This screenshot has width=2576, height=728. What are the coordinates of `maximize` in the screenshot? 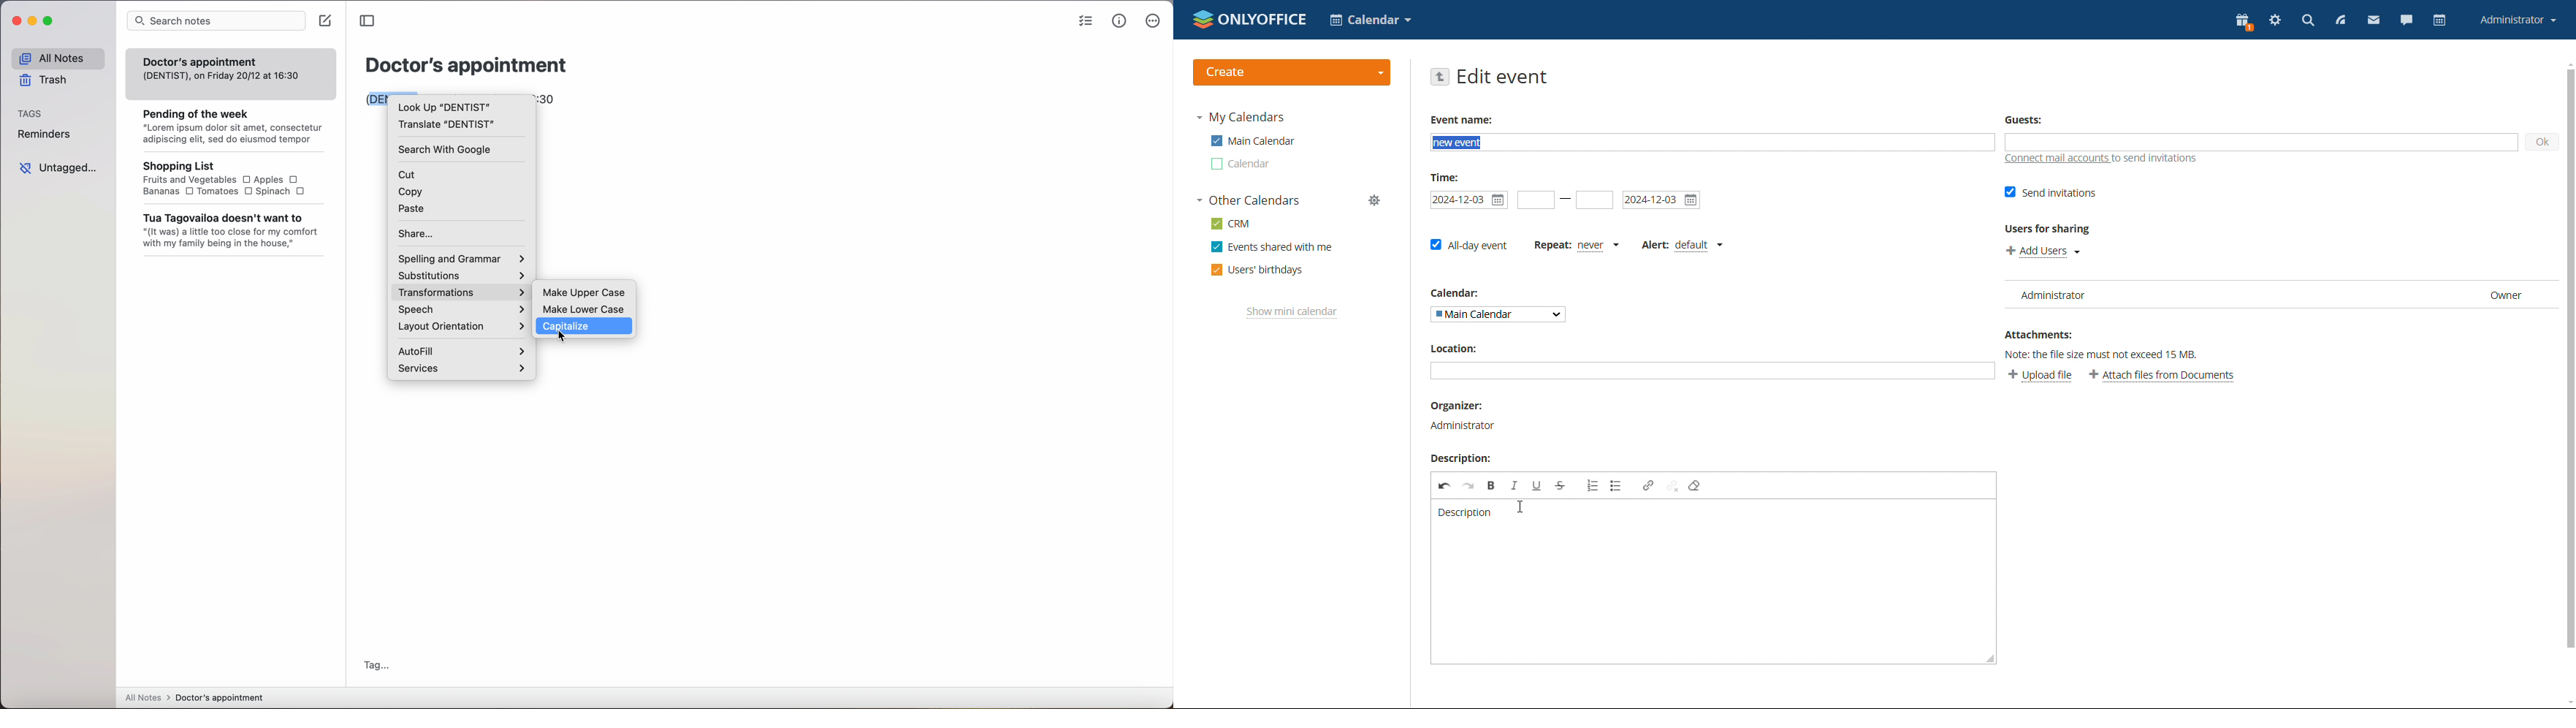 It's located at (50, 21).